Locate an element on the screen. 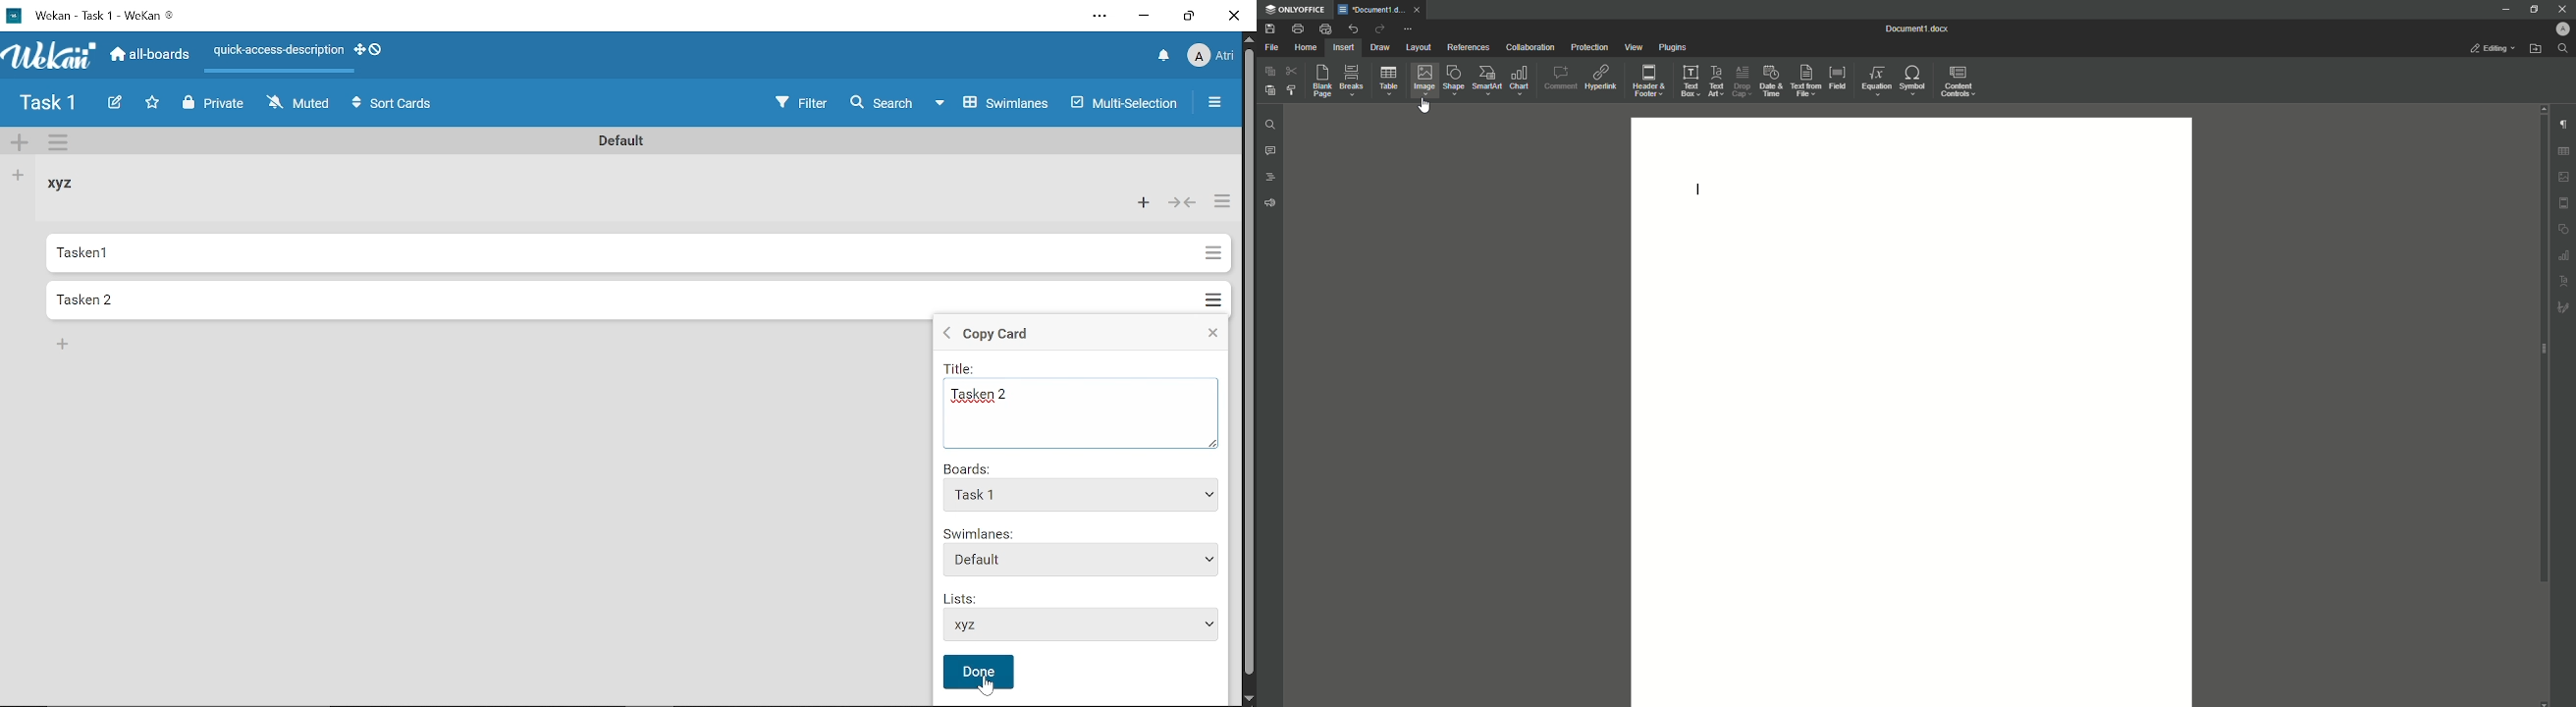  Open From File is located at coordinates (2535, 47).